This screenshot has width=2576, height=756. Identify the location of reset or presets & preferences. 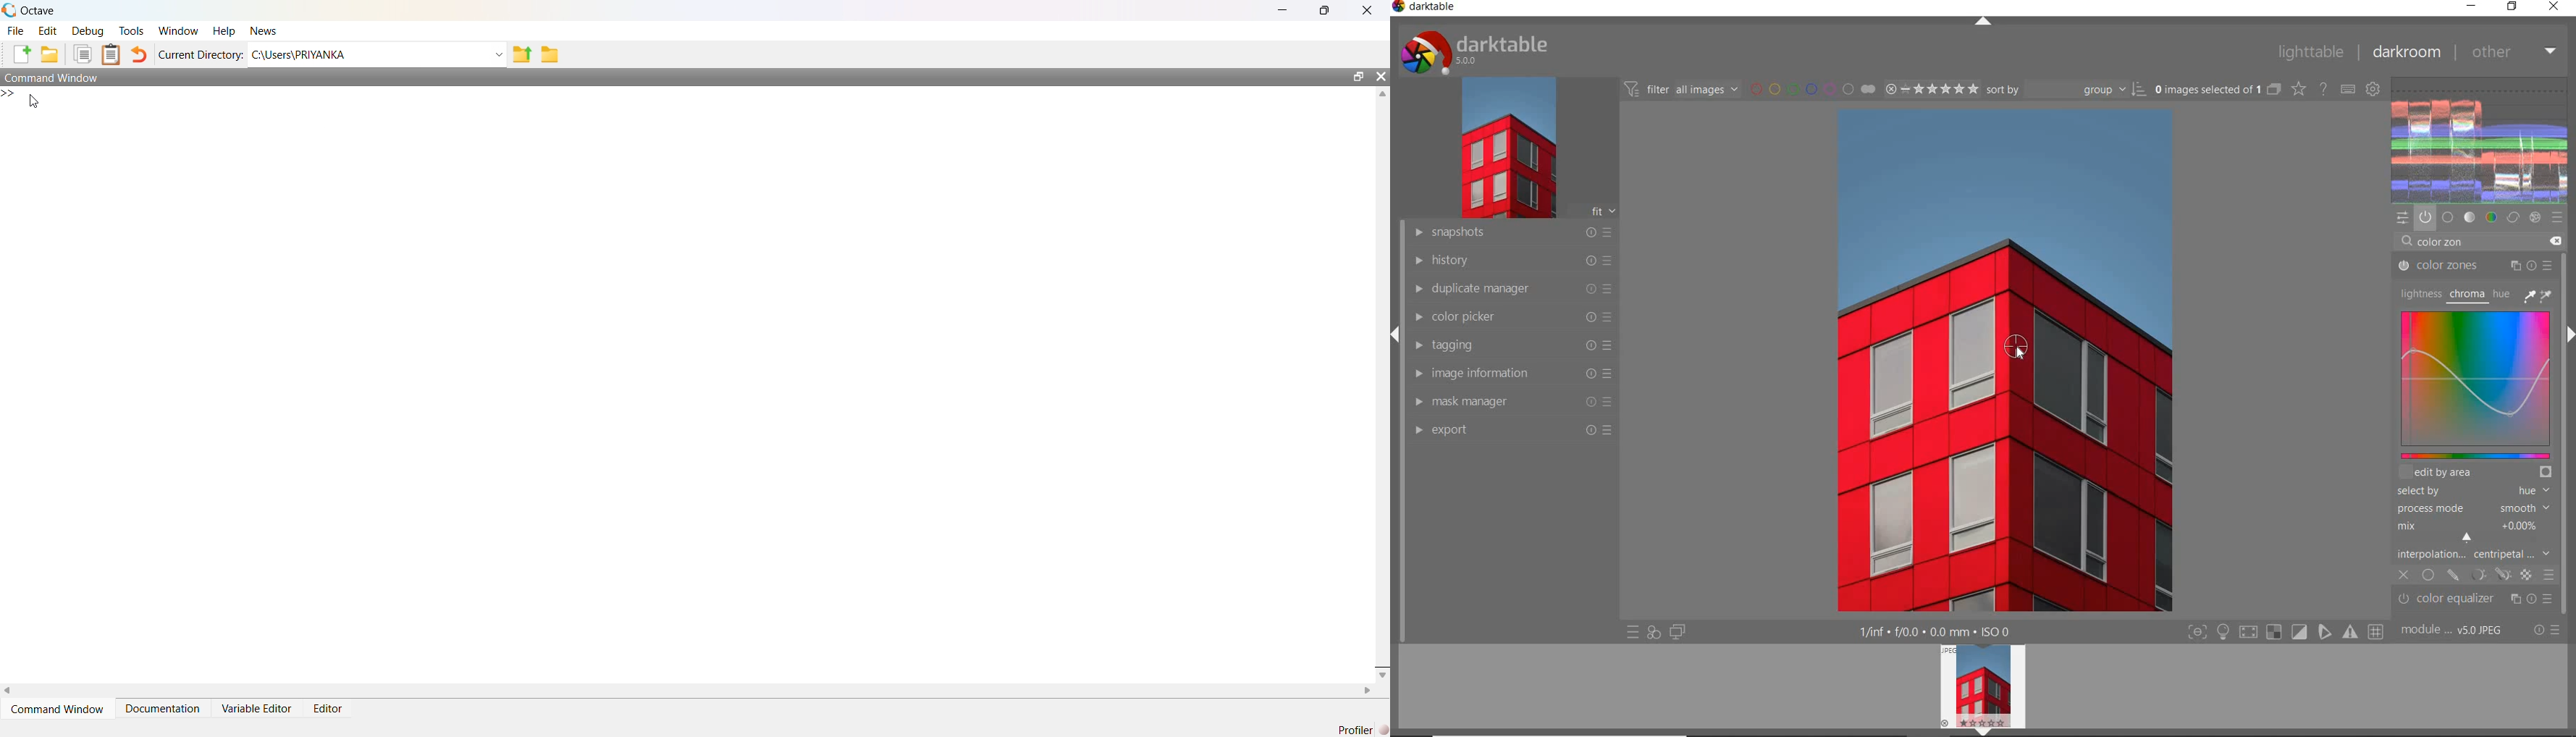
(2546, 631).